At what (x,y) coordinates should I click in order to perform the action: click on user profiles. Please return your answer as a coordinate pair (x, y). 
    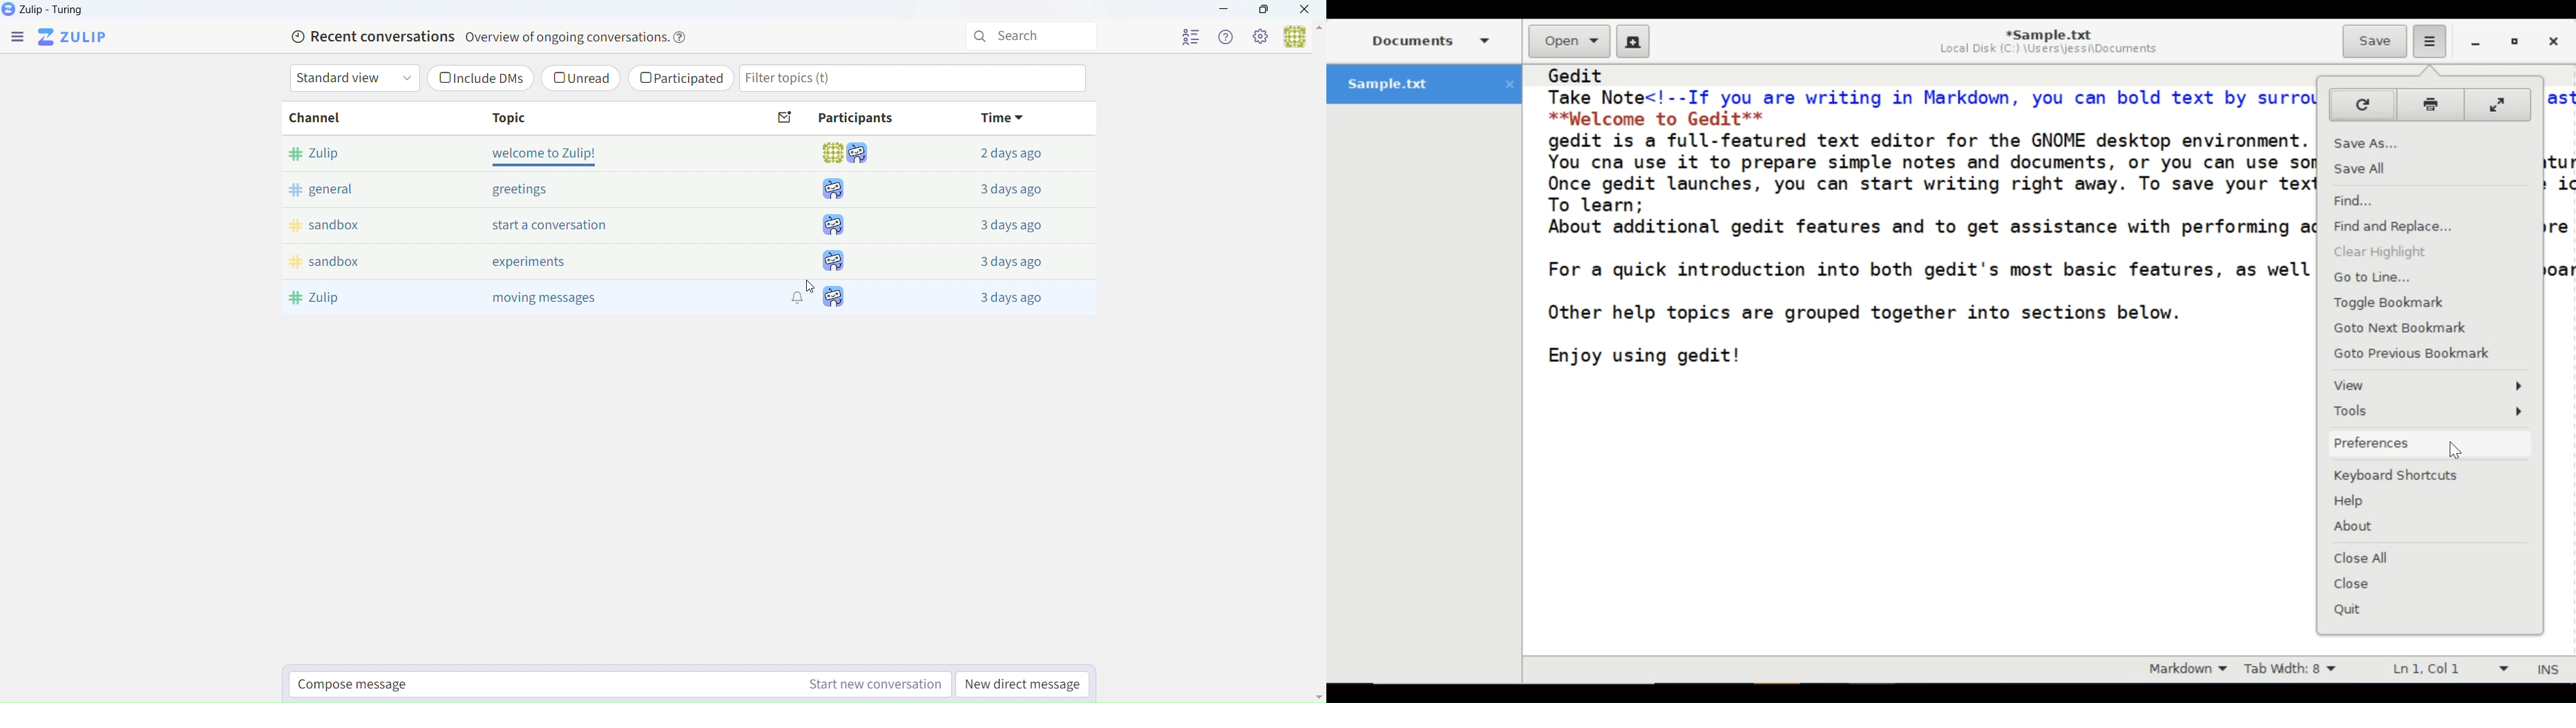
    Looking at the image, I should click on (832, 260).